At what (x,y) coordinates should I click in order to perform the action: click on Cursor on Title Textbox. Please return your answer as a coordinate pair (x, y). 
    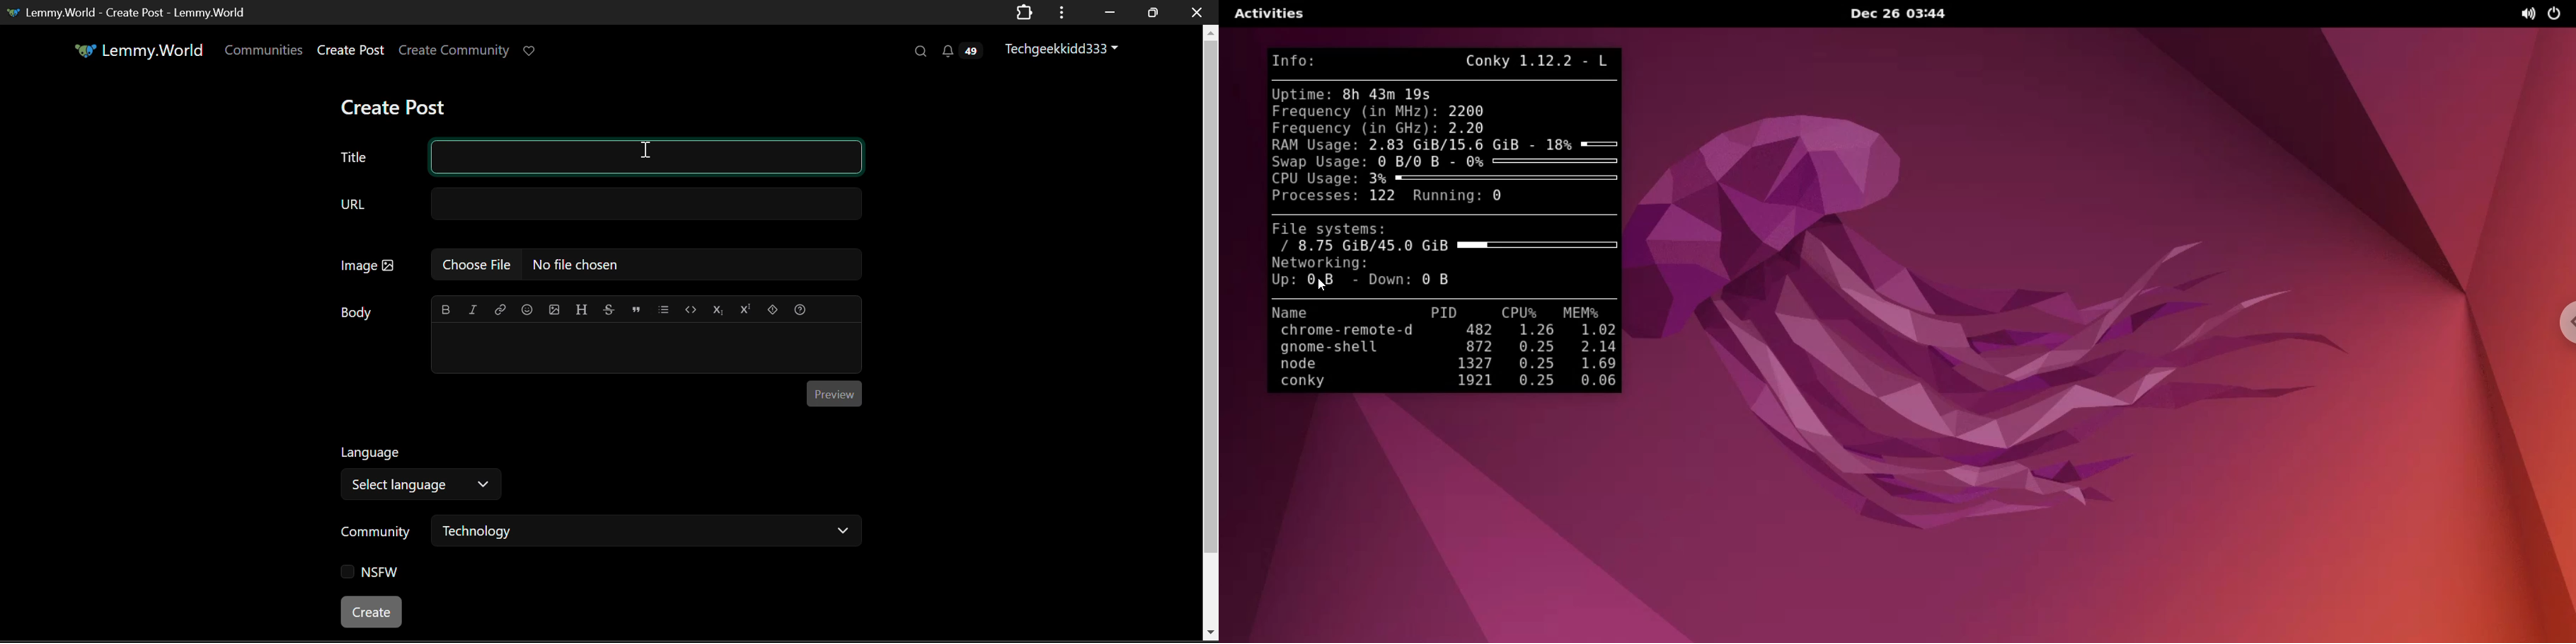
    Looking at the image, I should click on (645, 152).